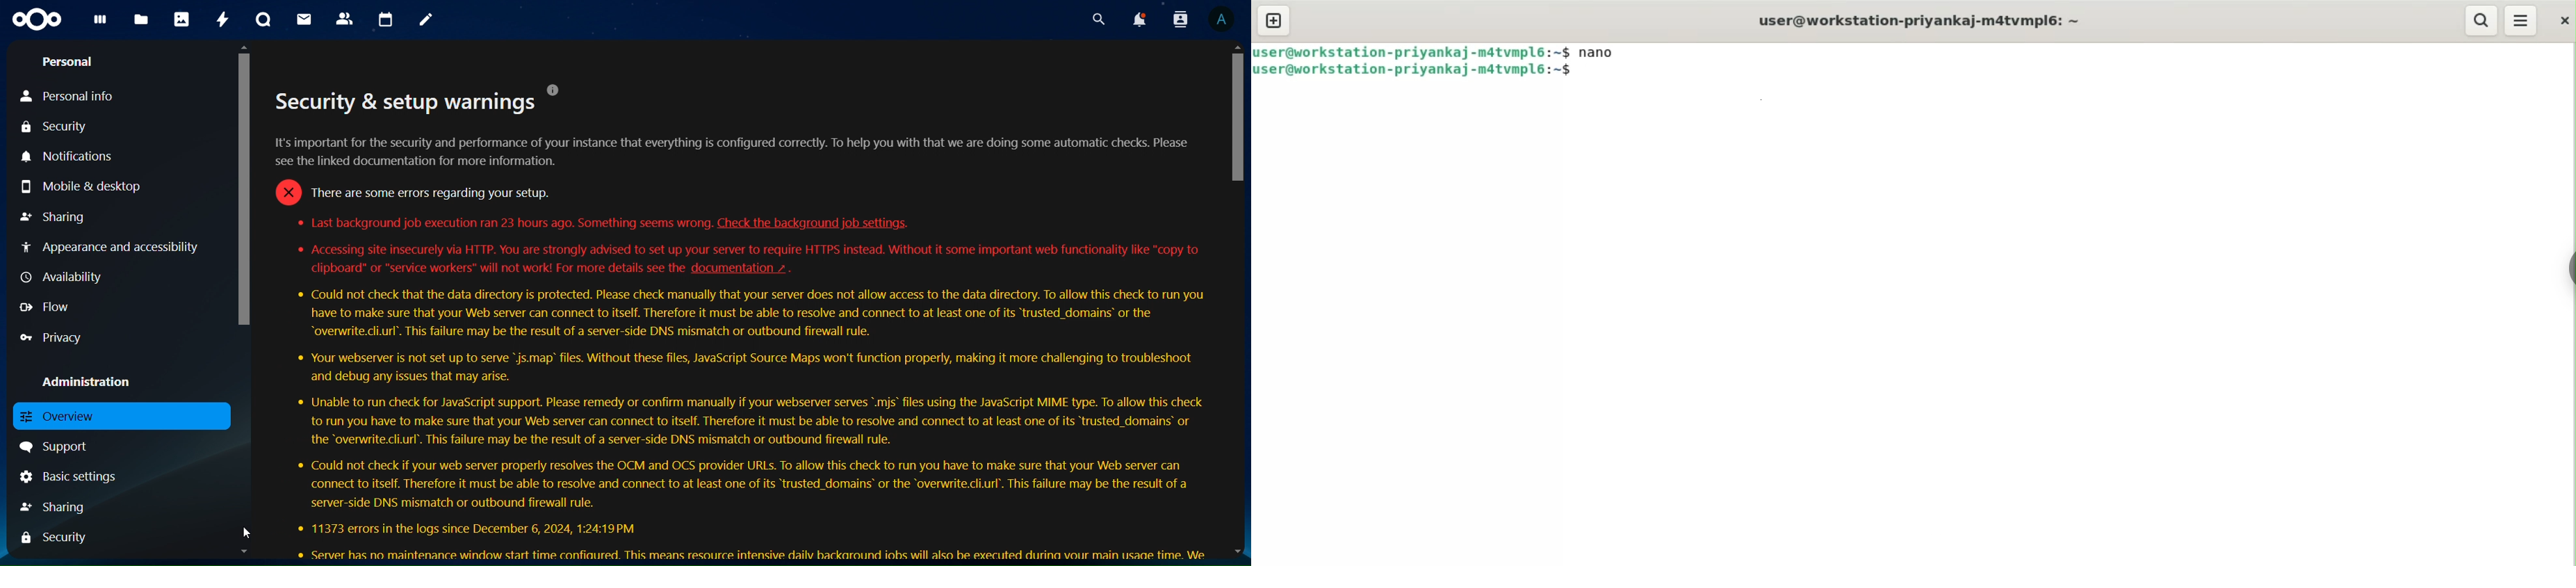 This screenshot has width=2576, height=588. Describe the element at coordinates (52, 218) in the screenshot. I see `sharing` at that location.